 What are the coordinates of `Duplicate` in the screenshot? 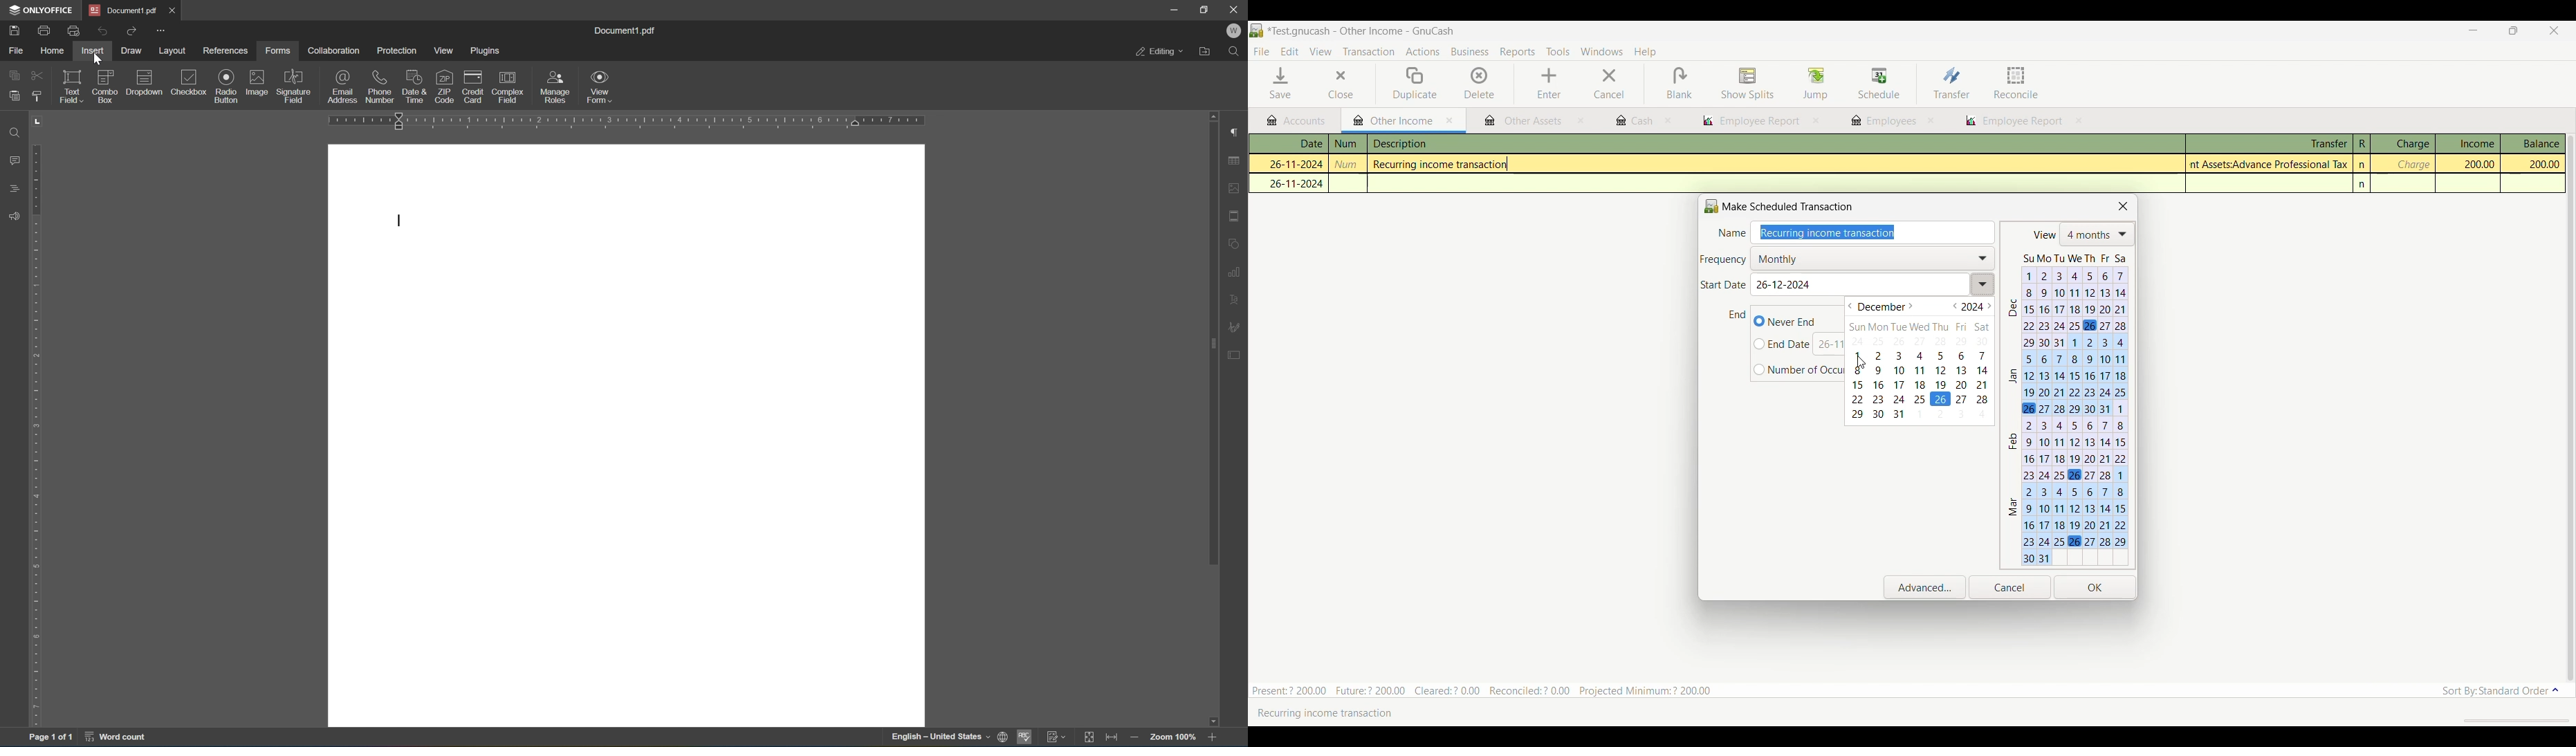 It's located at (1415, 84).